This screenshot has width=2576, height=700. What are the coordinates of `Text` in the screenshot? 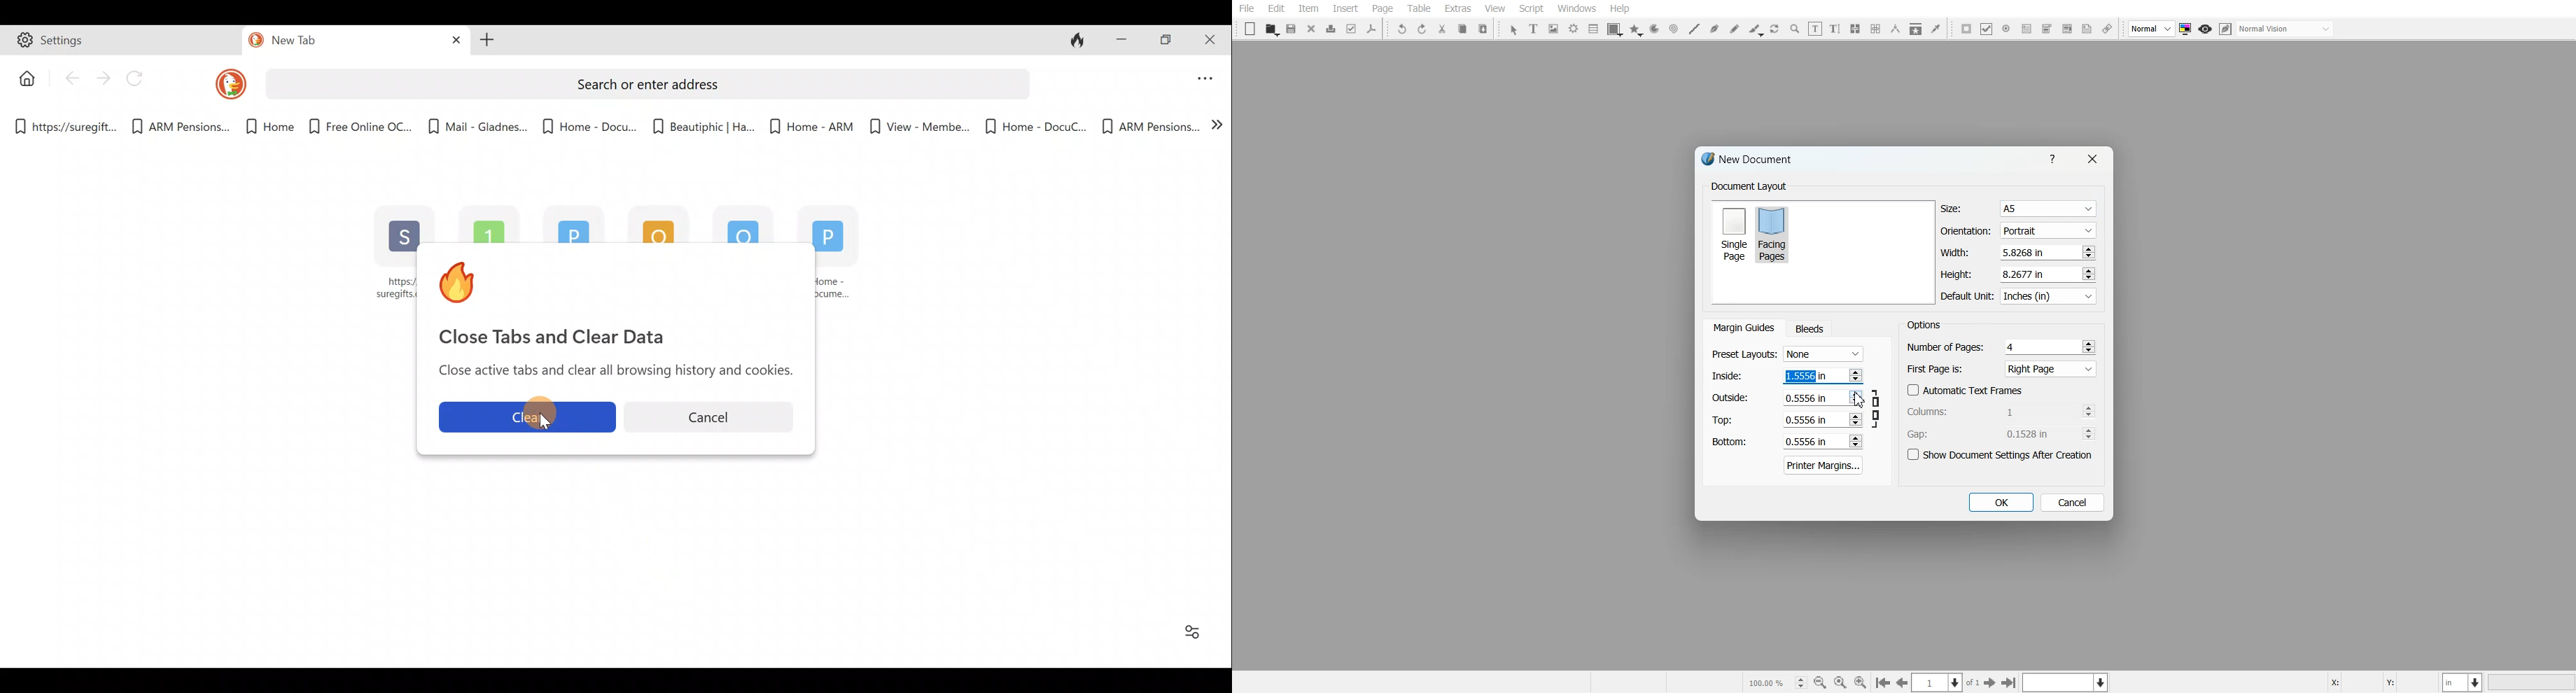 It's located at (1749, 187).